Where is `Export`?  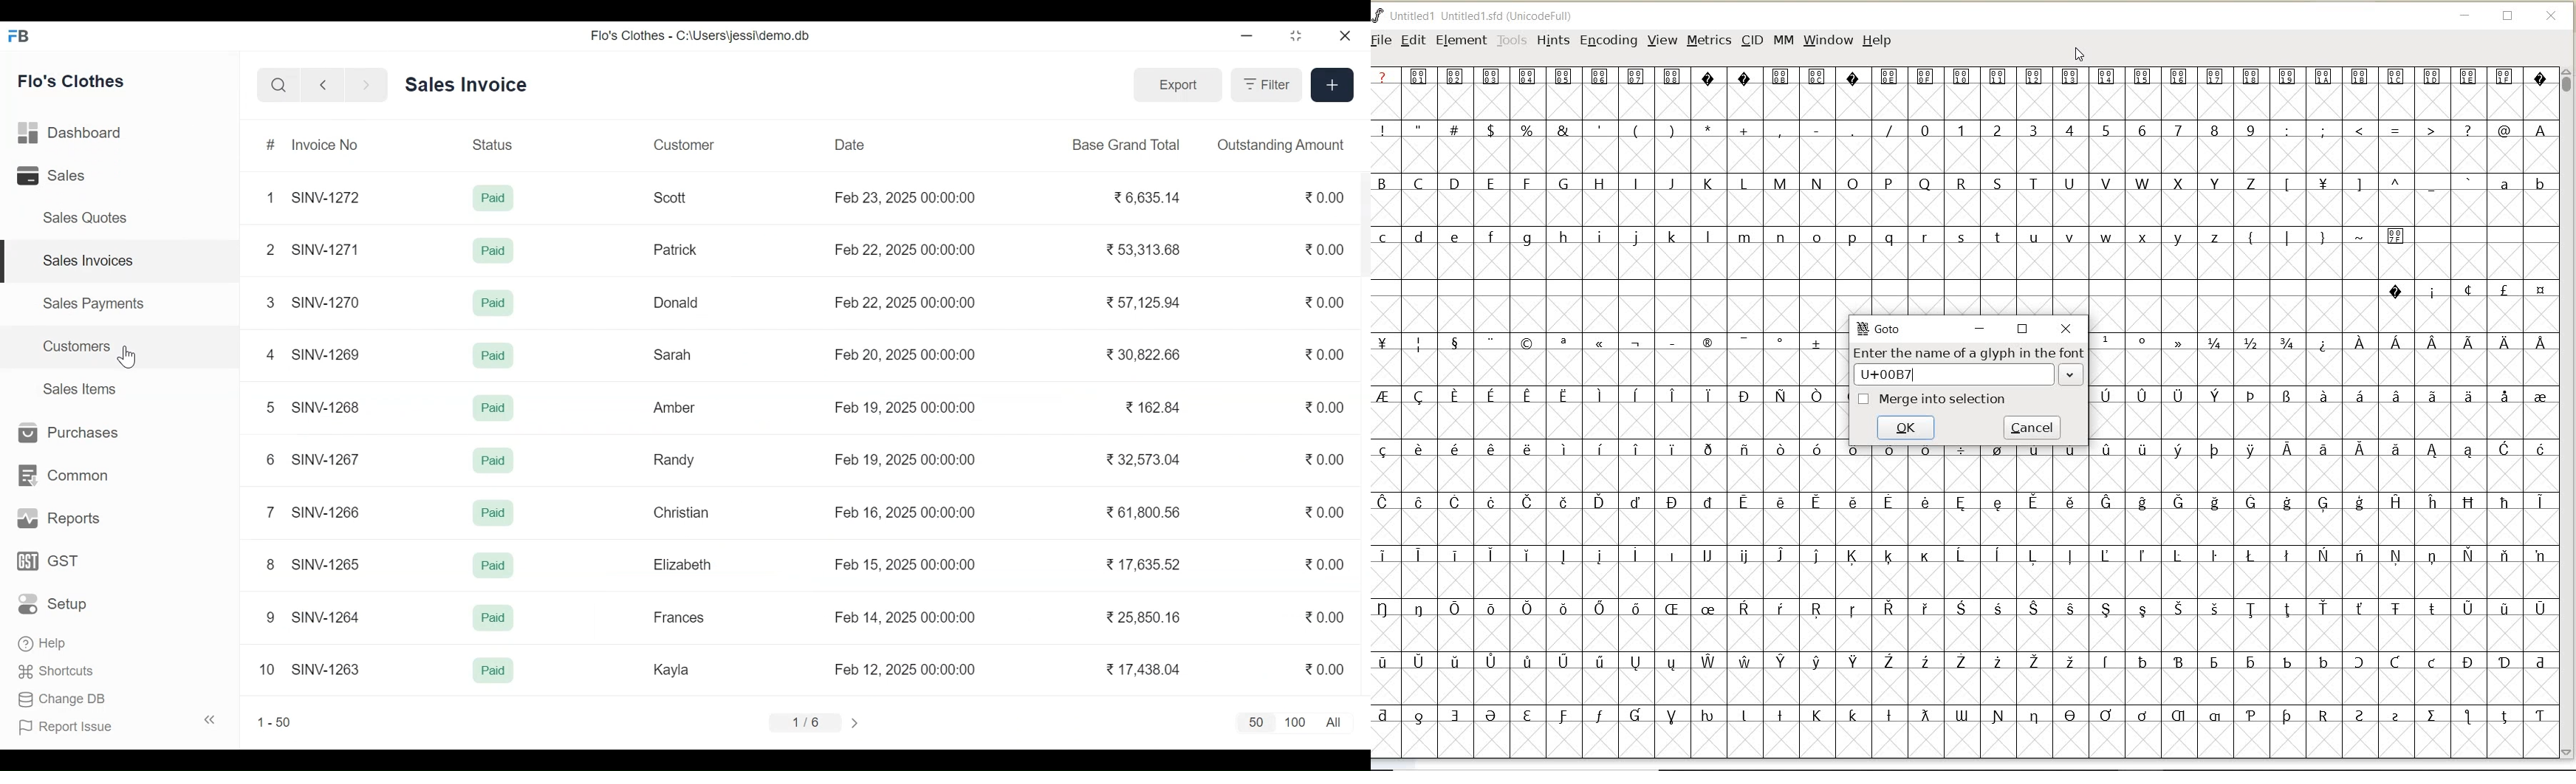 Export is located at coordinates (1177, 86).